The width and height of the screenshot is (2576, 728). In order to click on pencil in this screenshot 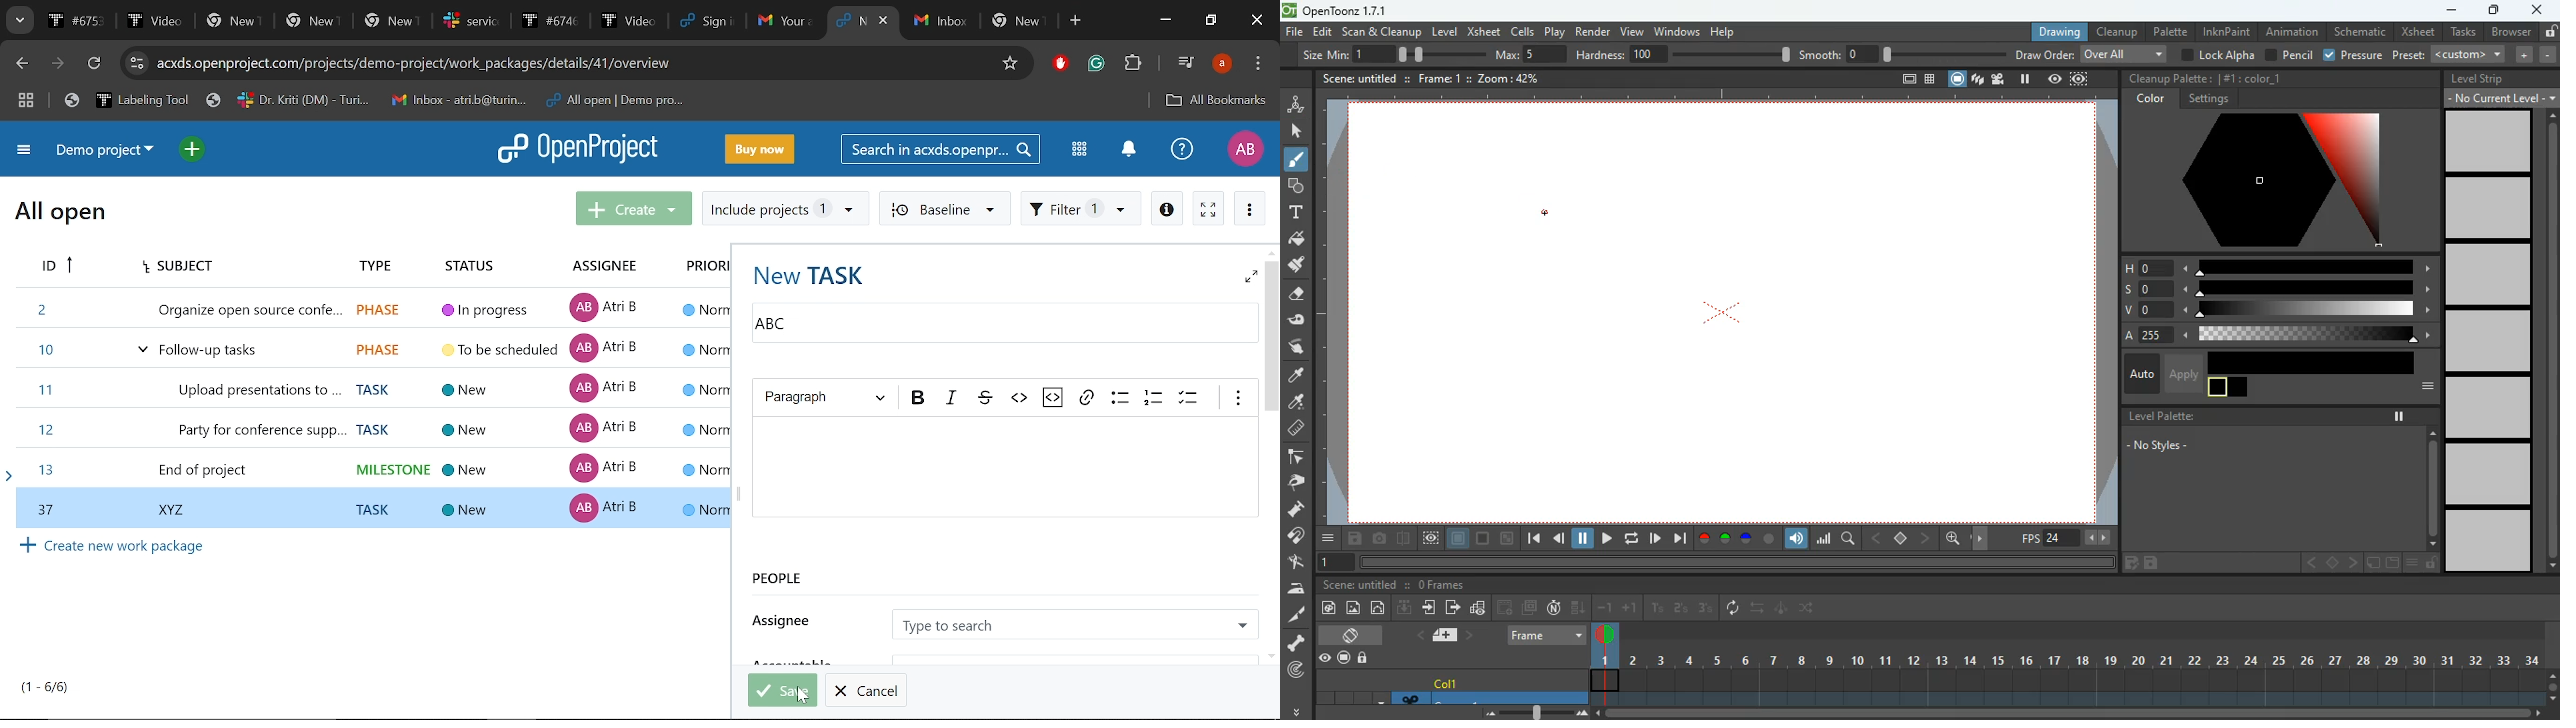, I will do `click(2288, 55)`.